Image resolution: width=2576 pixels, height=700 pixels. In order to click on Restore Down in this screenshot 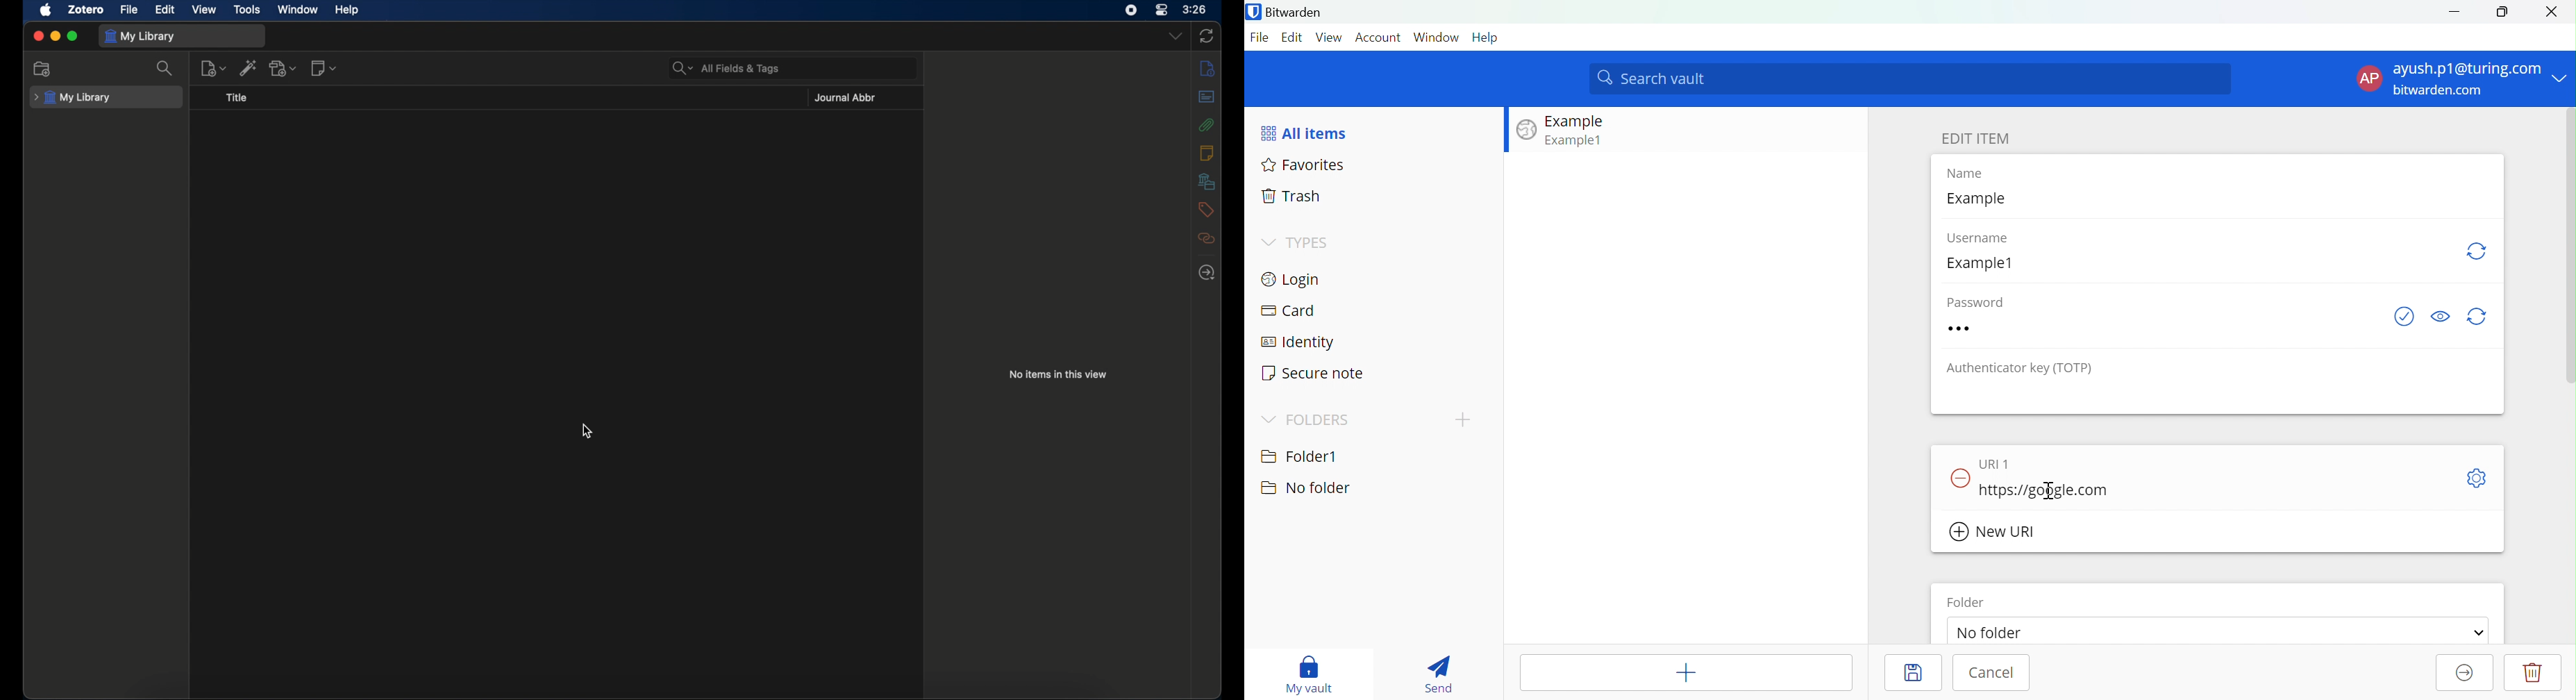, I will do `click(2502, 12)`.